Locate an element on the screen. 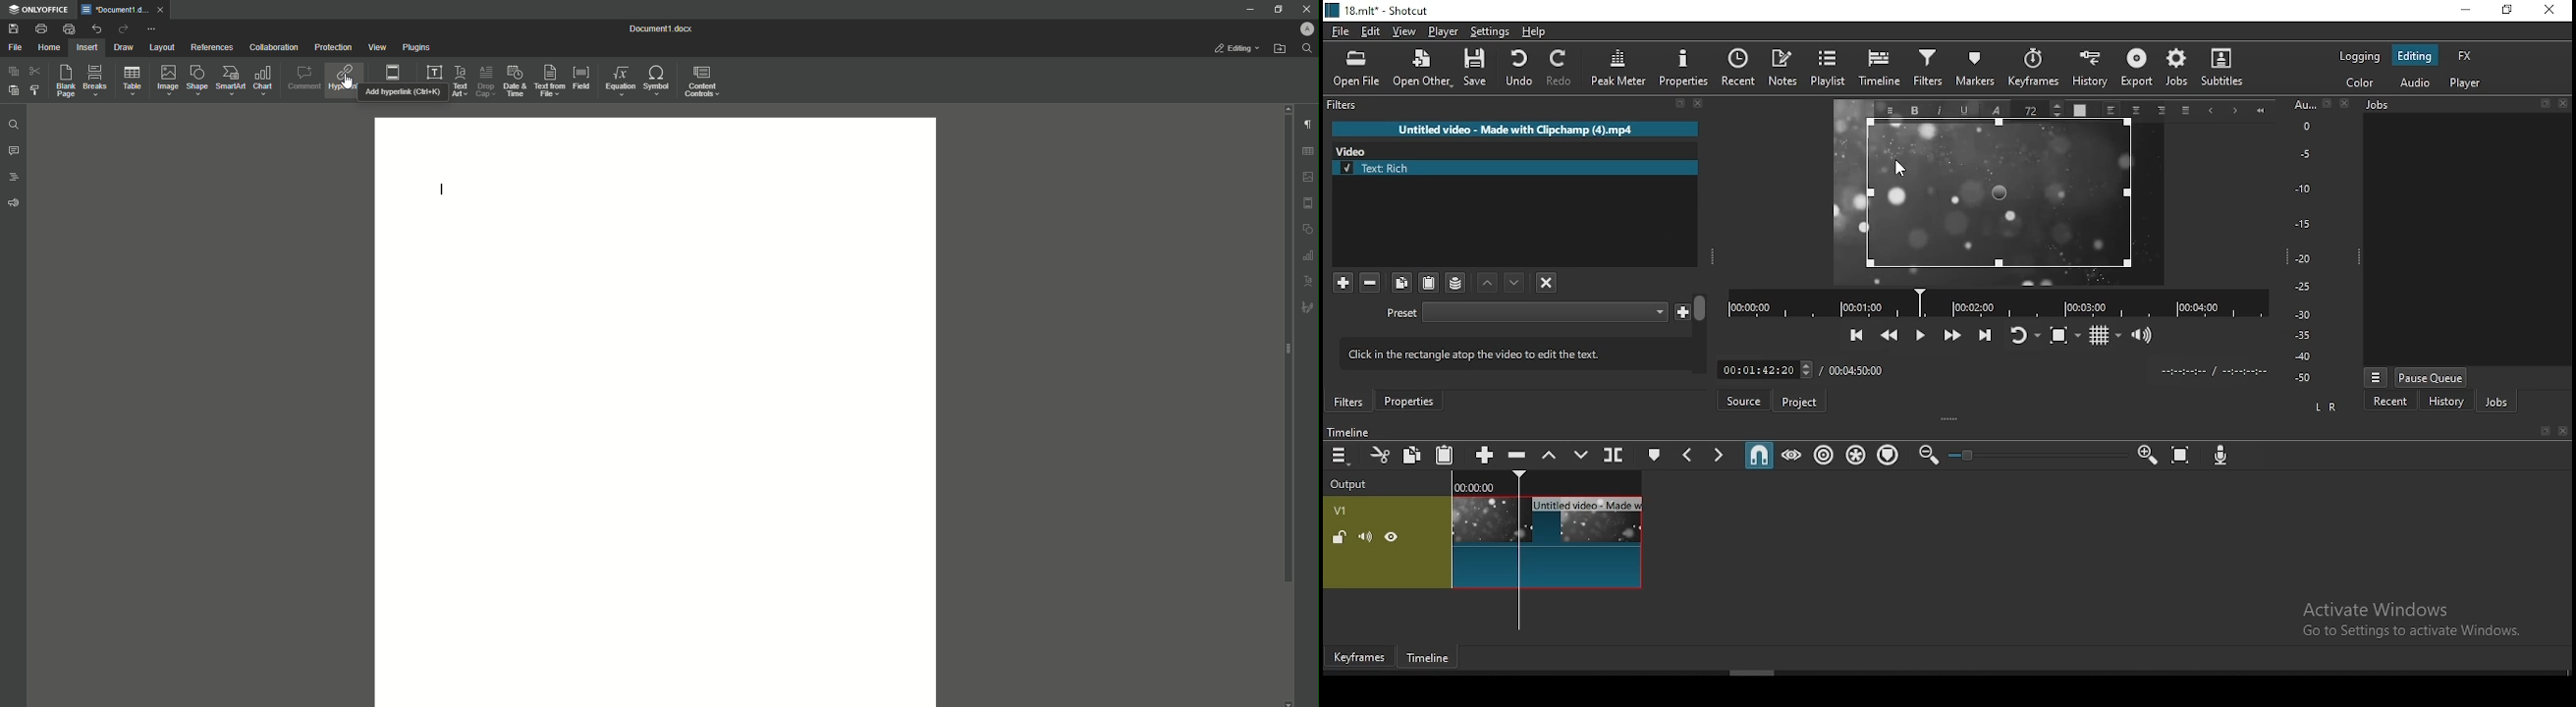 This screenshot has width=2576, height=728. Timeline Navigator is located at coordinates (1998, 303).